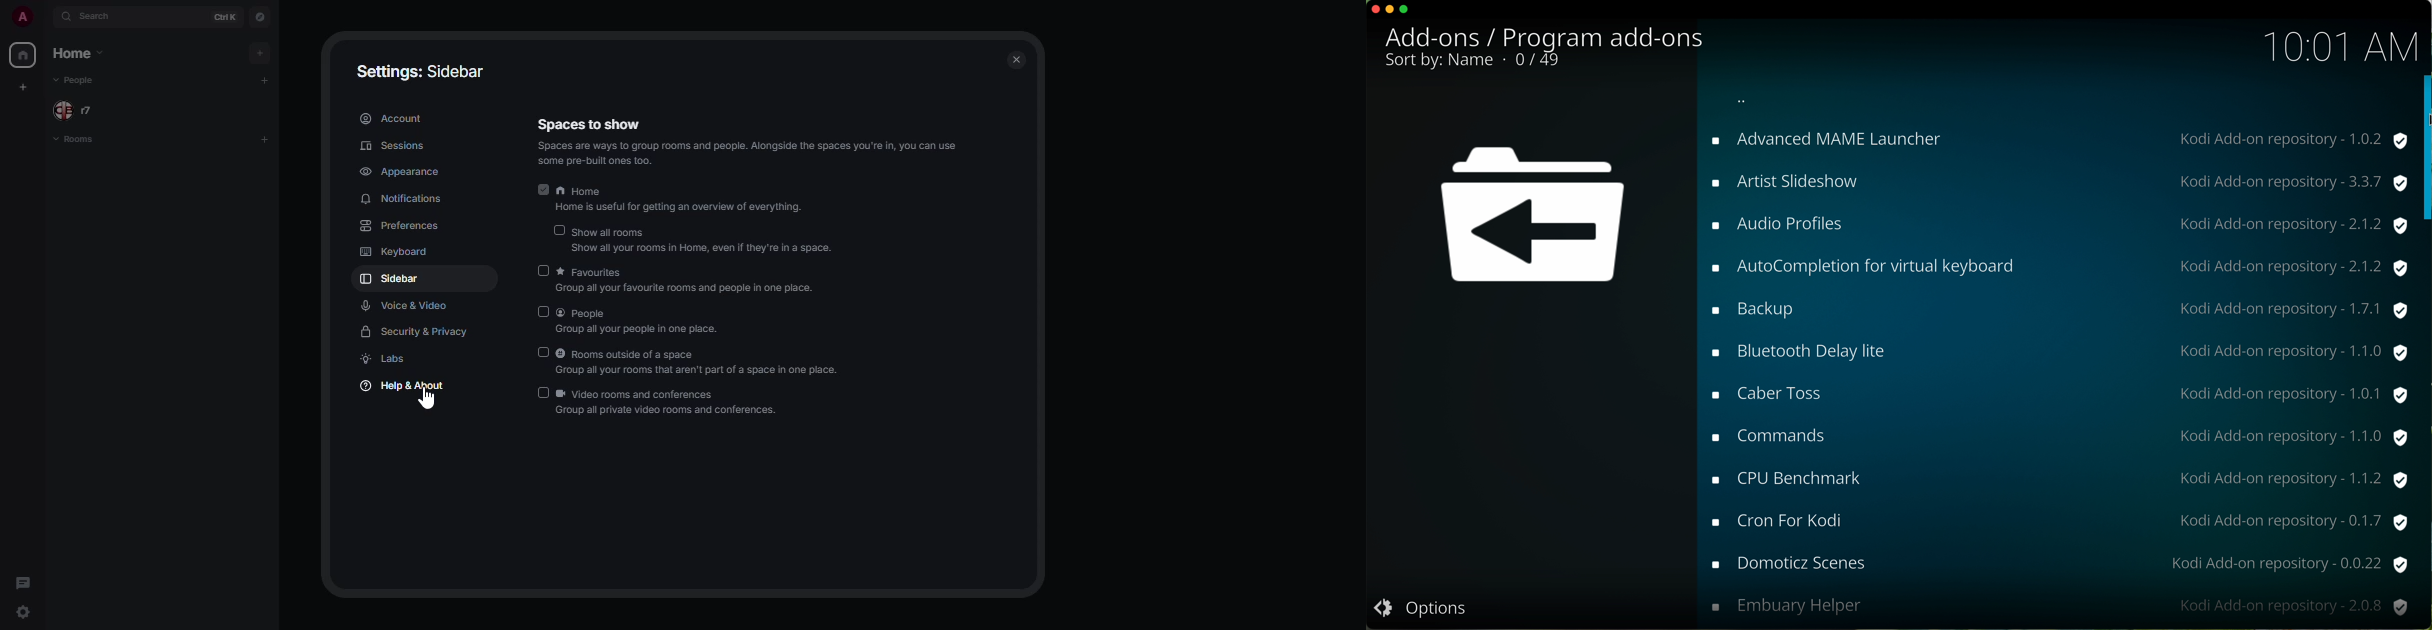 This screenshot has width=2436, height=644. I want to click on home, so click(22, 54).